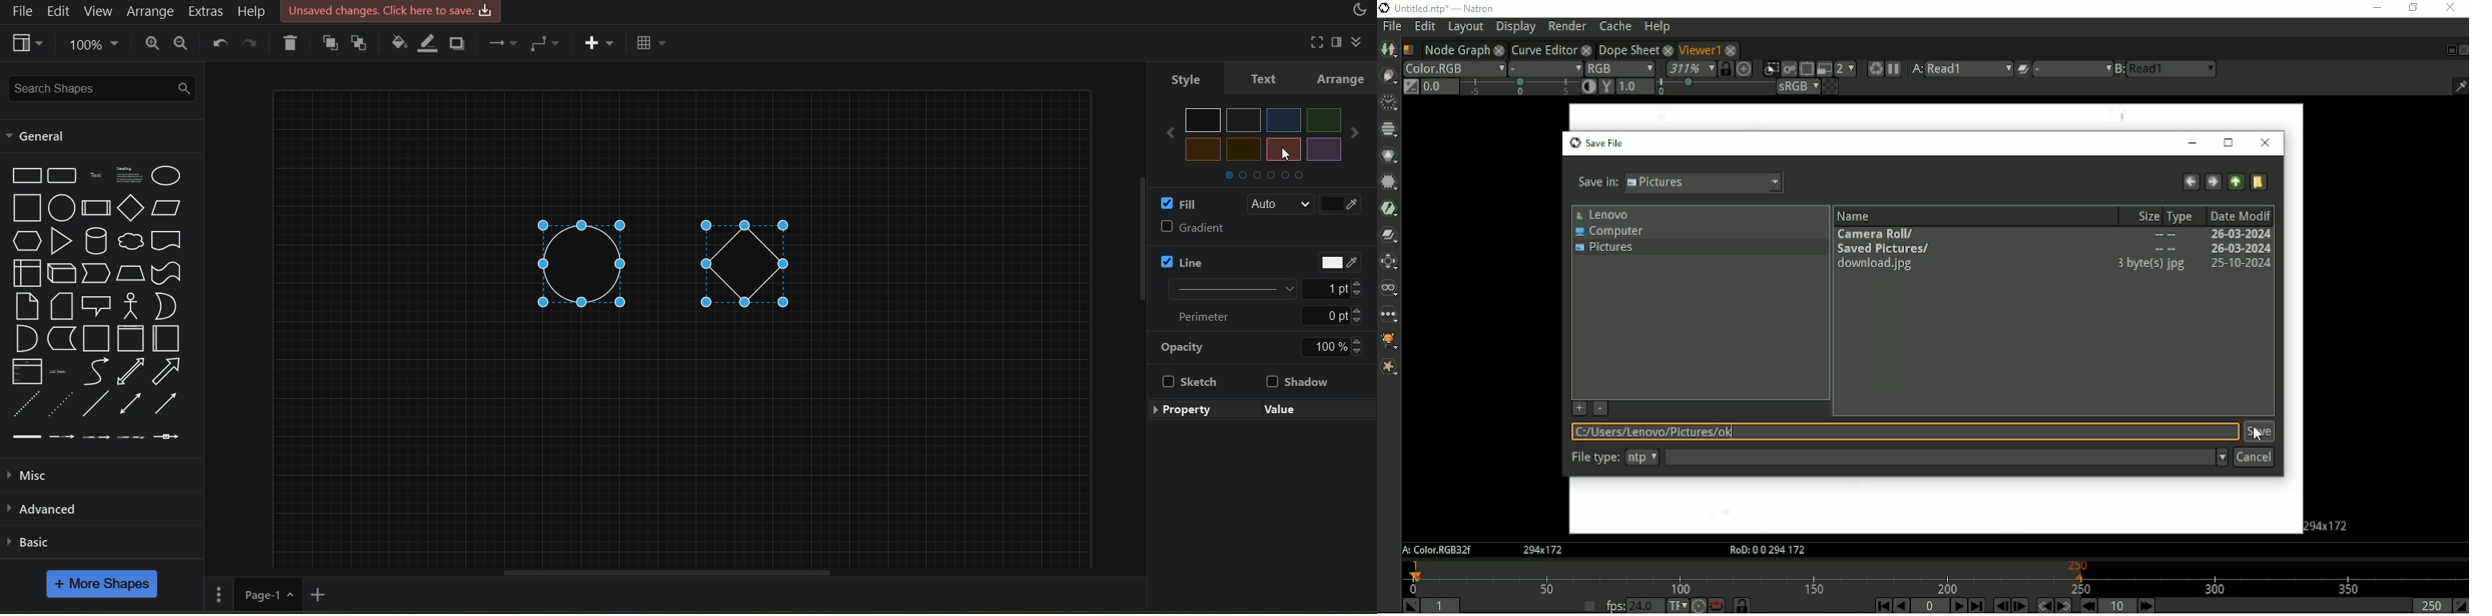  Describe the element at coordinates (62, 11) in the screenshot. I see `edit` at that location.